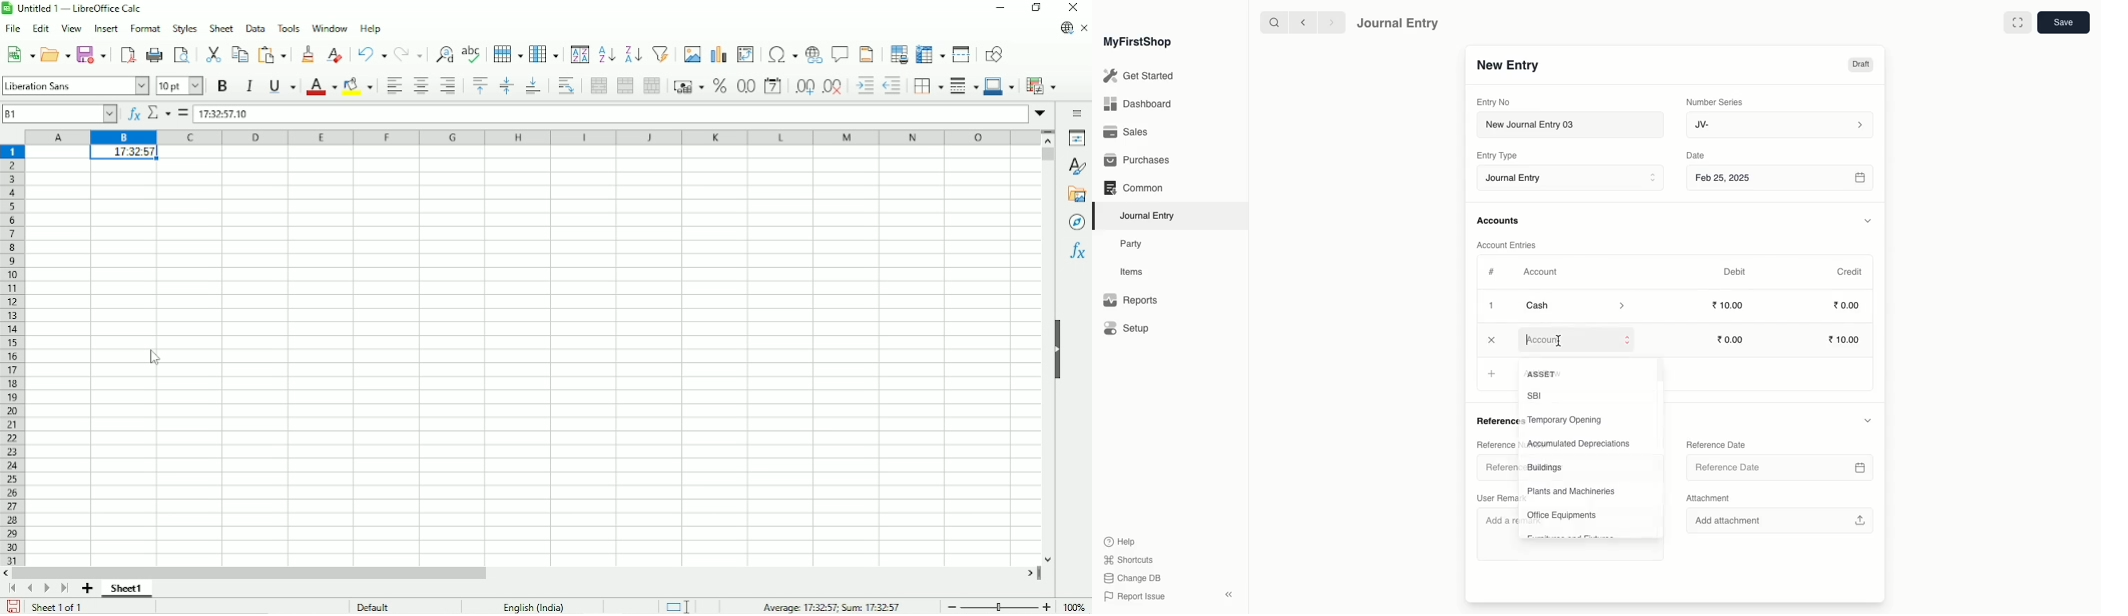  What do you see at coordinates (1732, 306) in the screenshot?
I see `10.00` at bounding box center [1732, 306].